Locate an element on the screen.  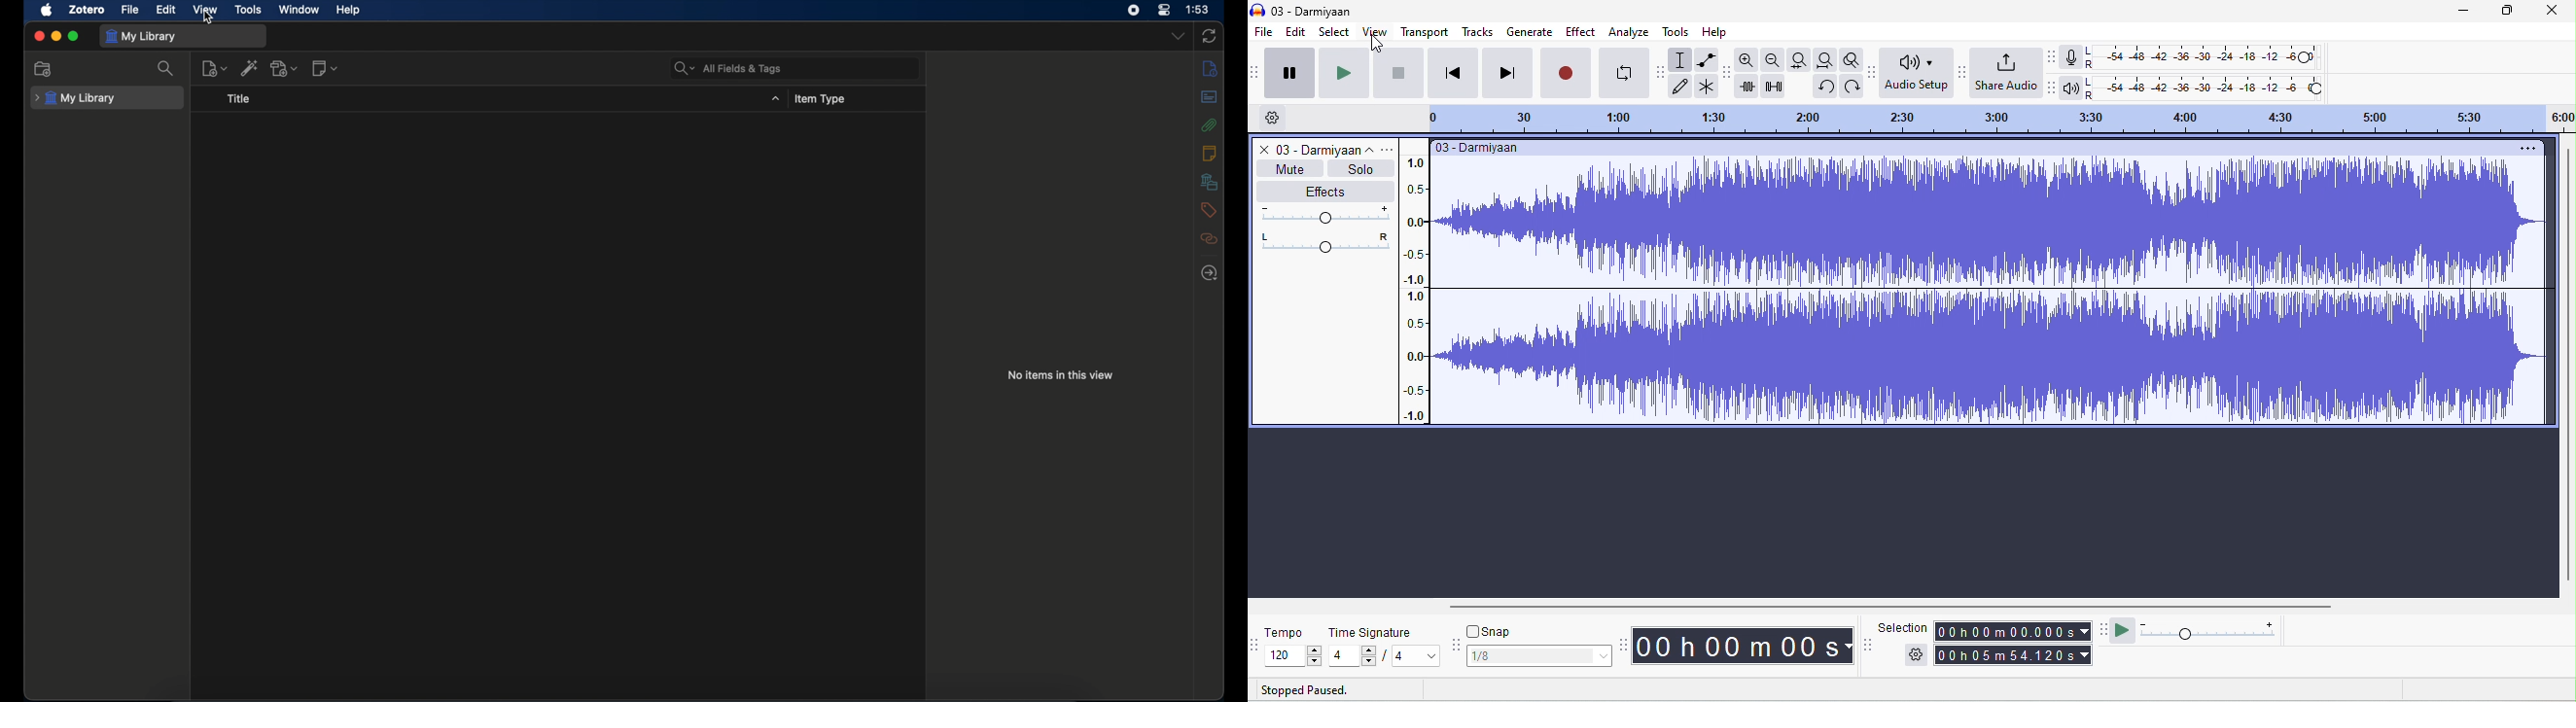
record meter is located at coordinates (2071, 57).